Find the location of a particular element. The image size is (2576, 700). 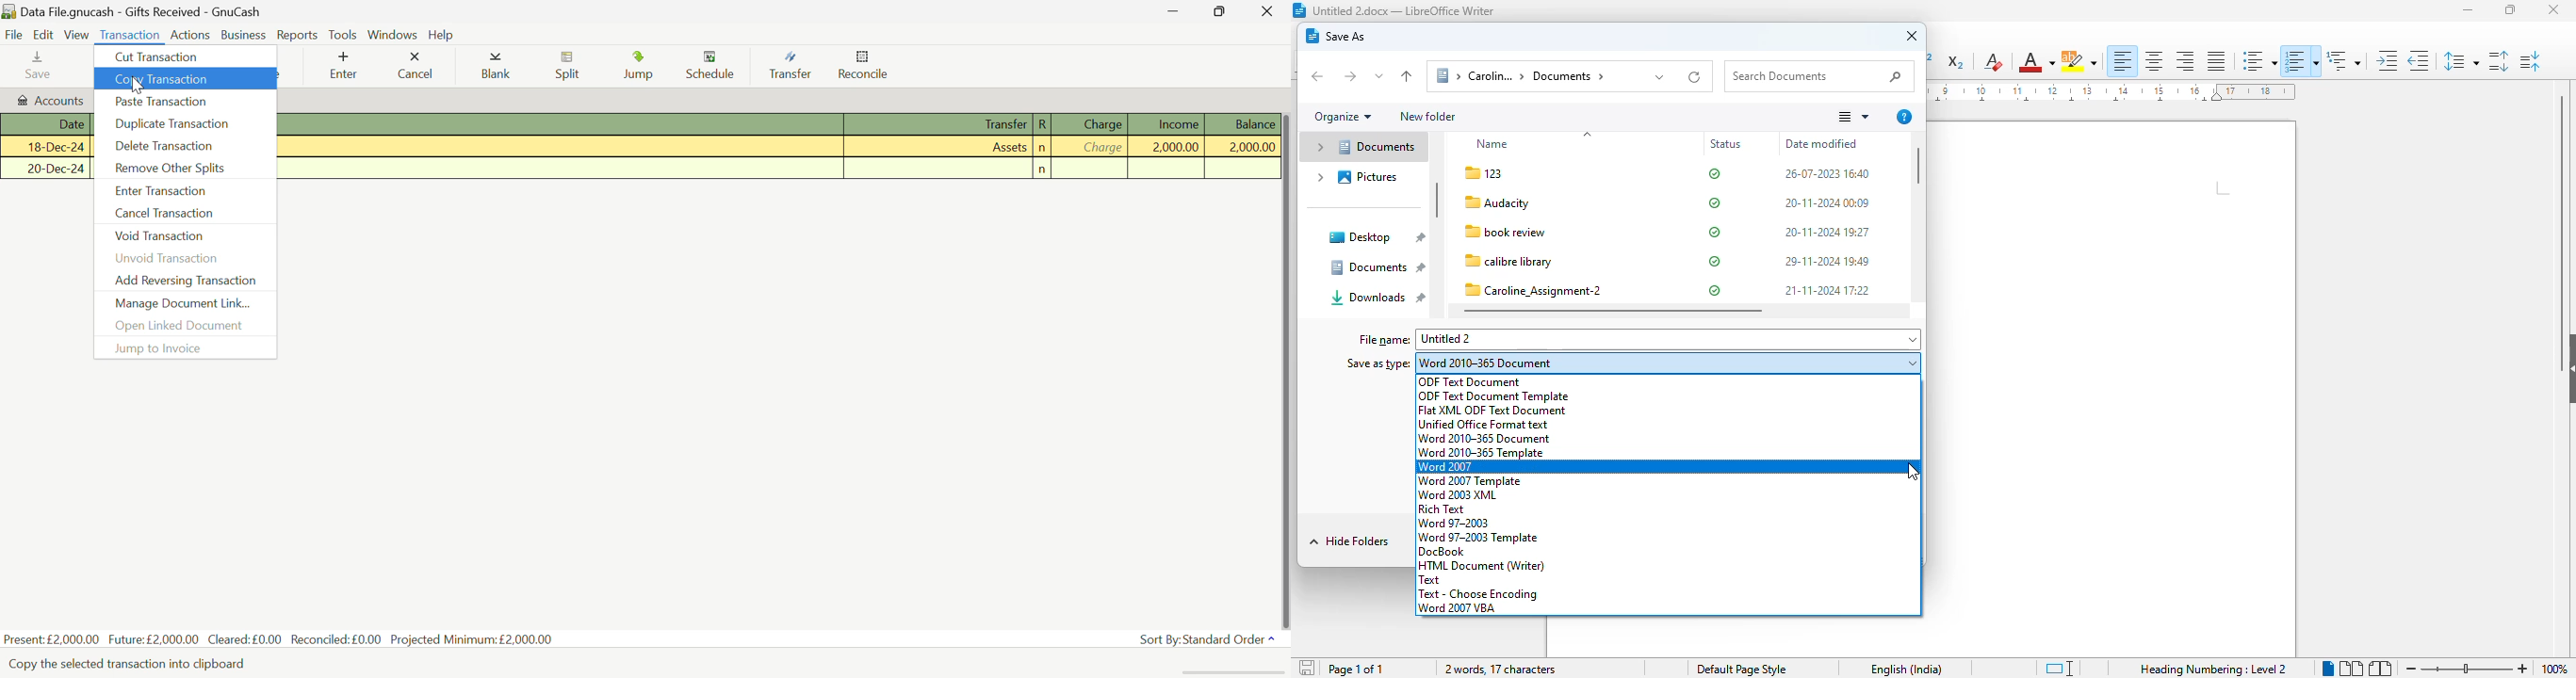

new folder is located at coordinates (1427, 116).